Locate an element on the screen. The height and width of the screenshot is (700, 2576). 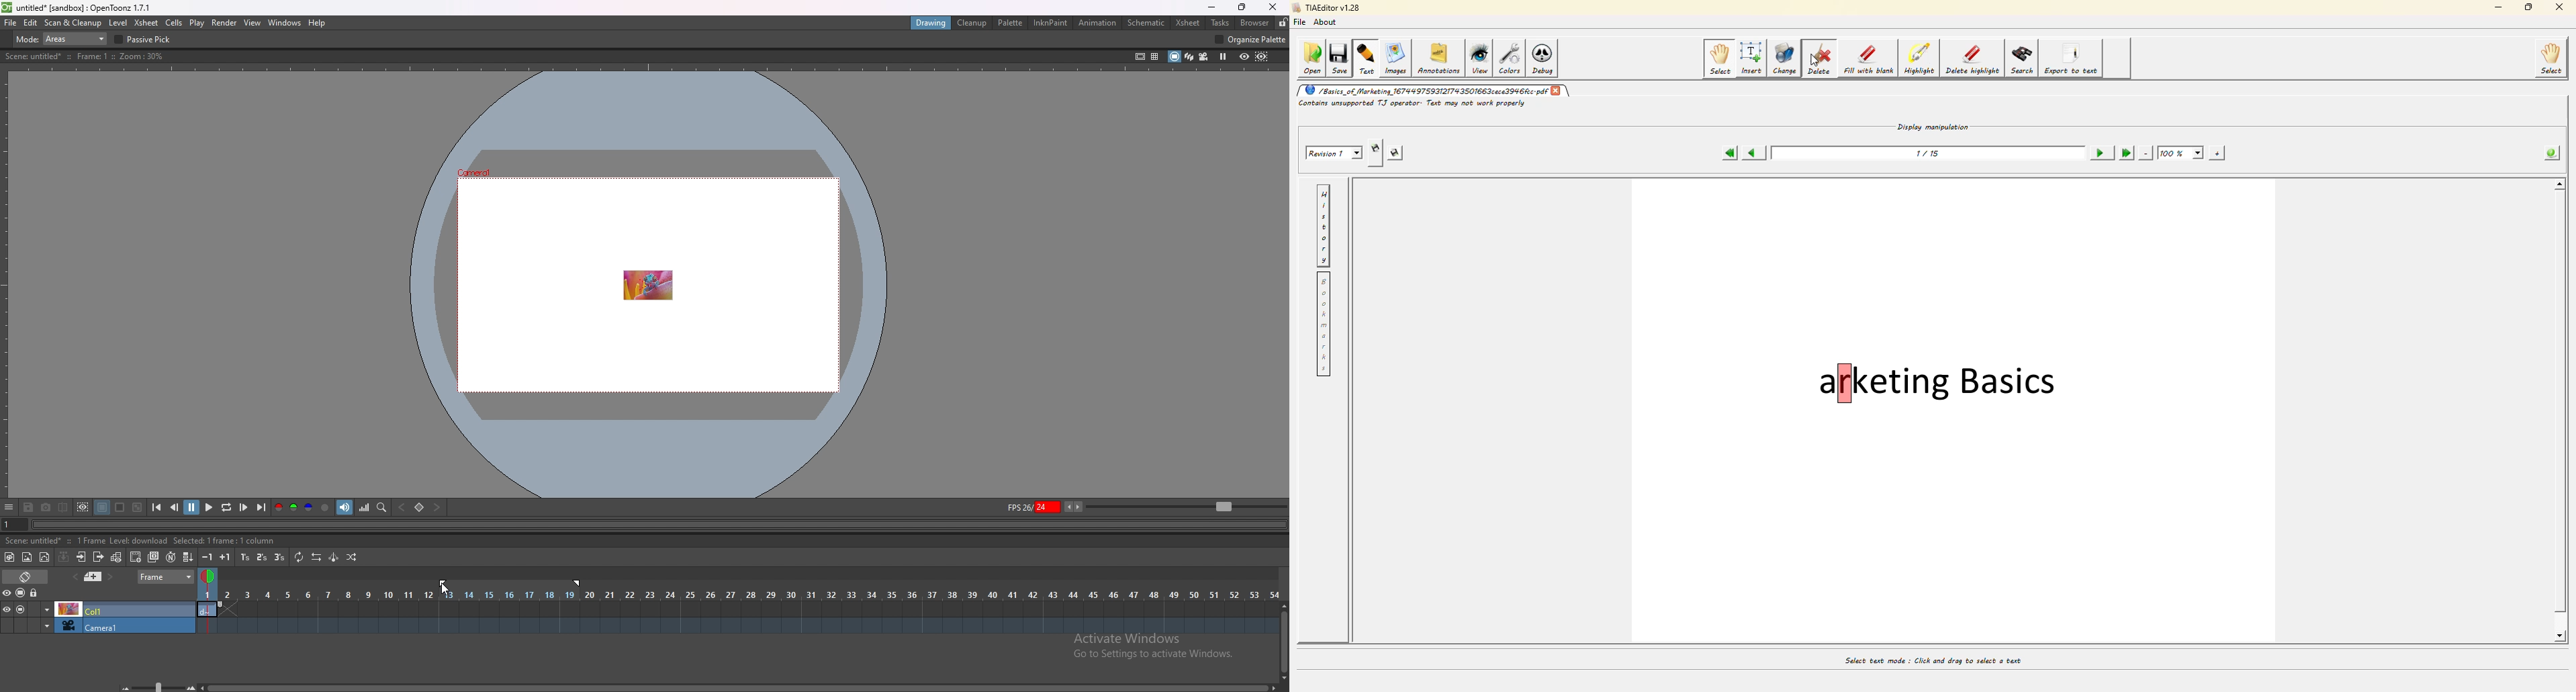
frame is located at coordinates (166, 576).